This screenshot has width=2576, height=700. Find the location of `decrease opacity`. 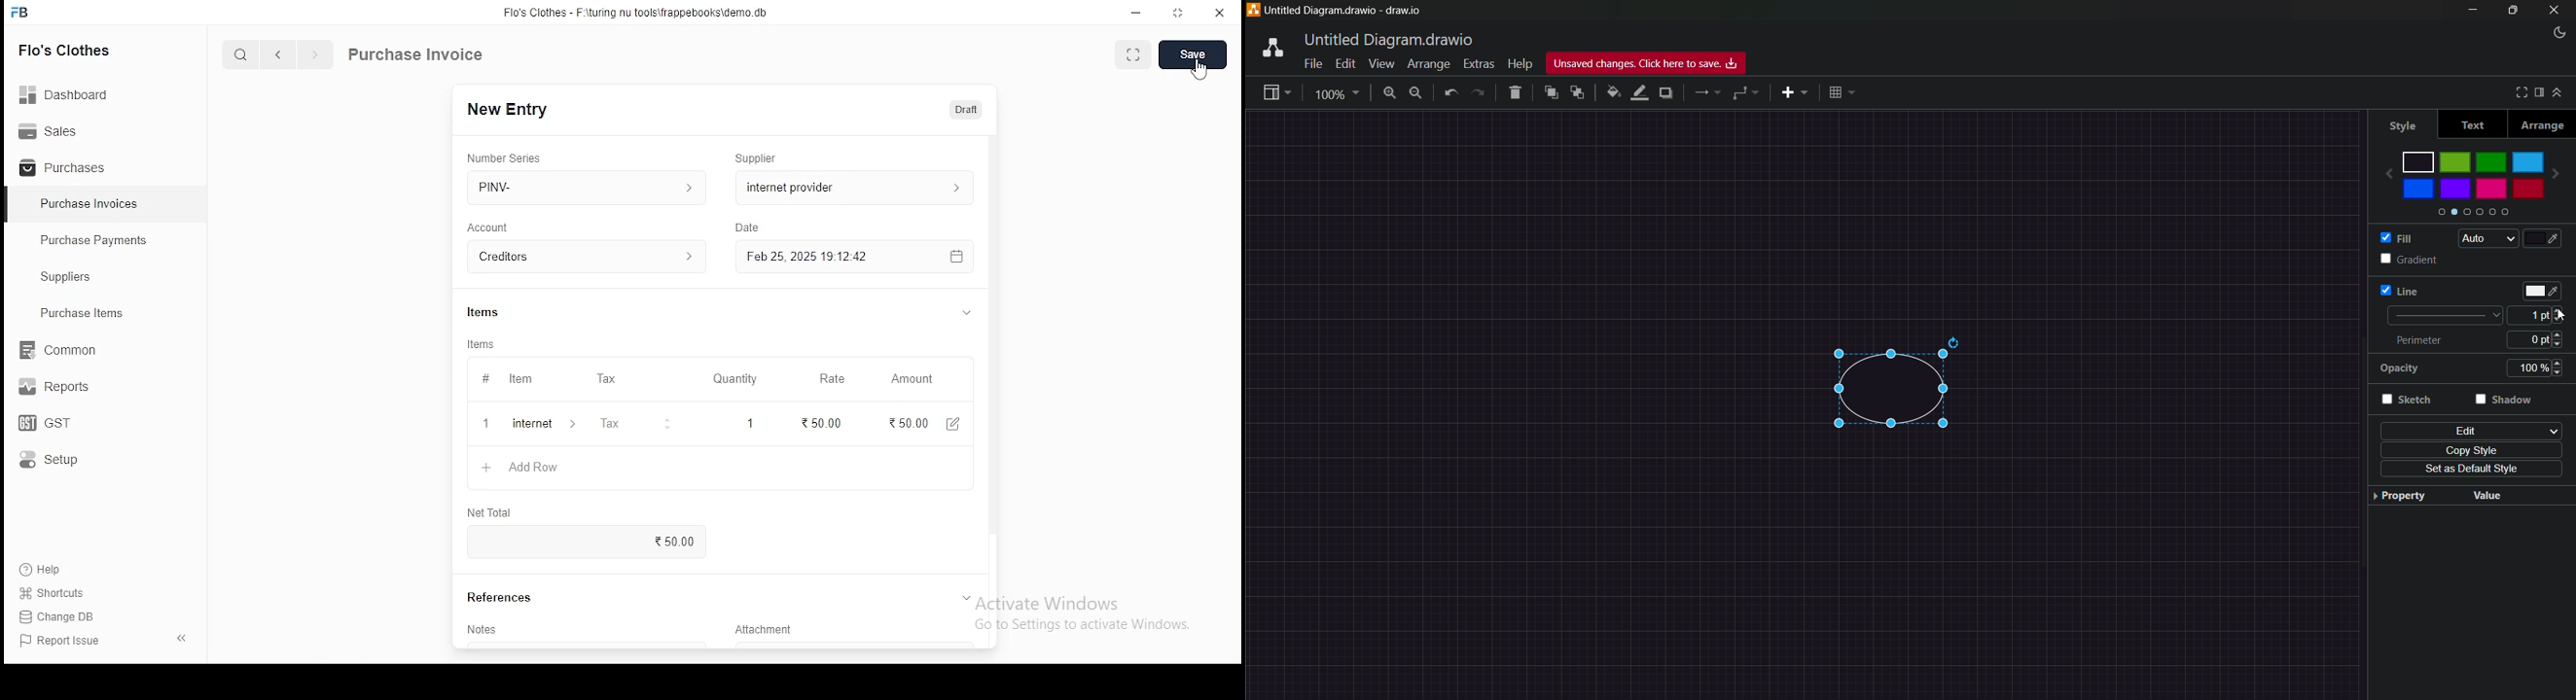

decrease opacity is located at coordinates (2563, 374).